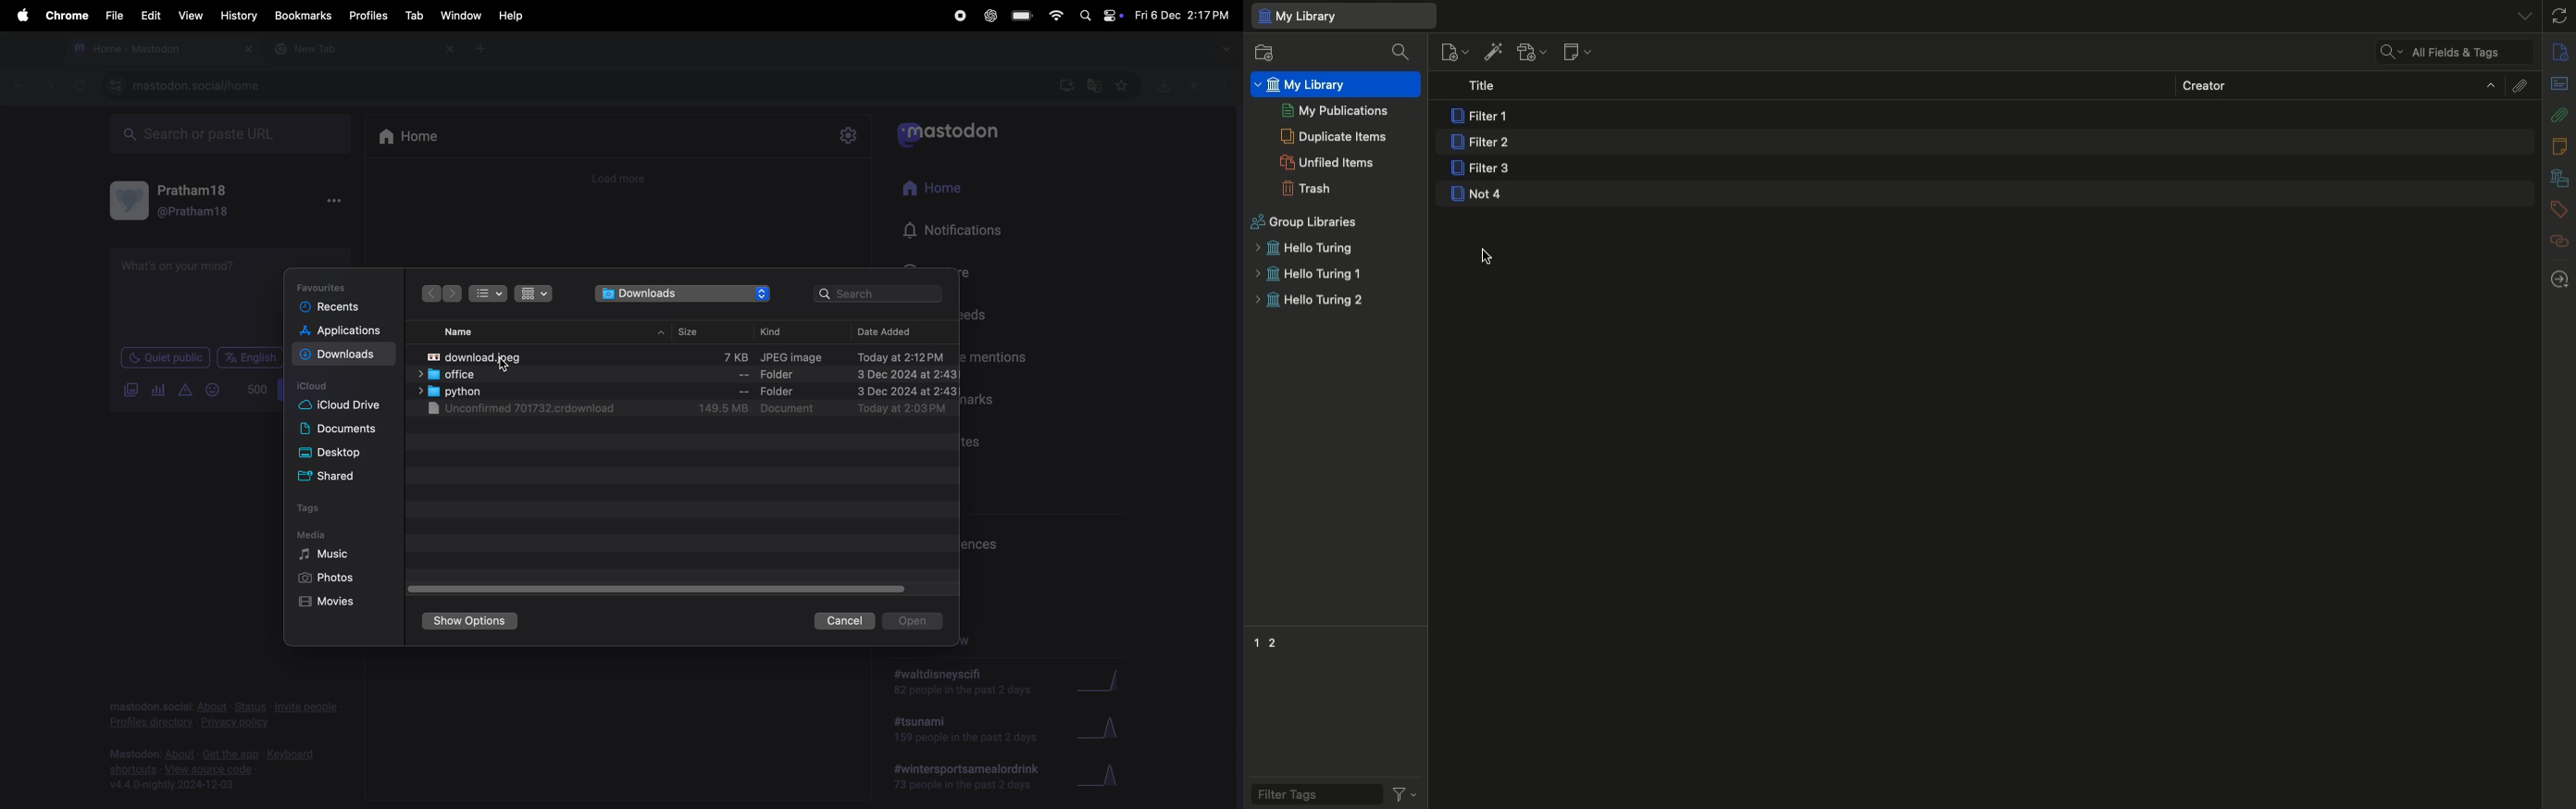  Describe the element at coordinates (77, 84) in the screenshot. I see `refresh` at that location.